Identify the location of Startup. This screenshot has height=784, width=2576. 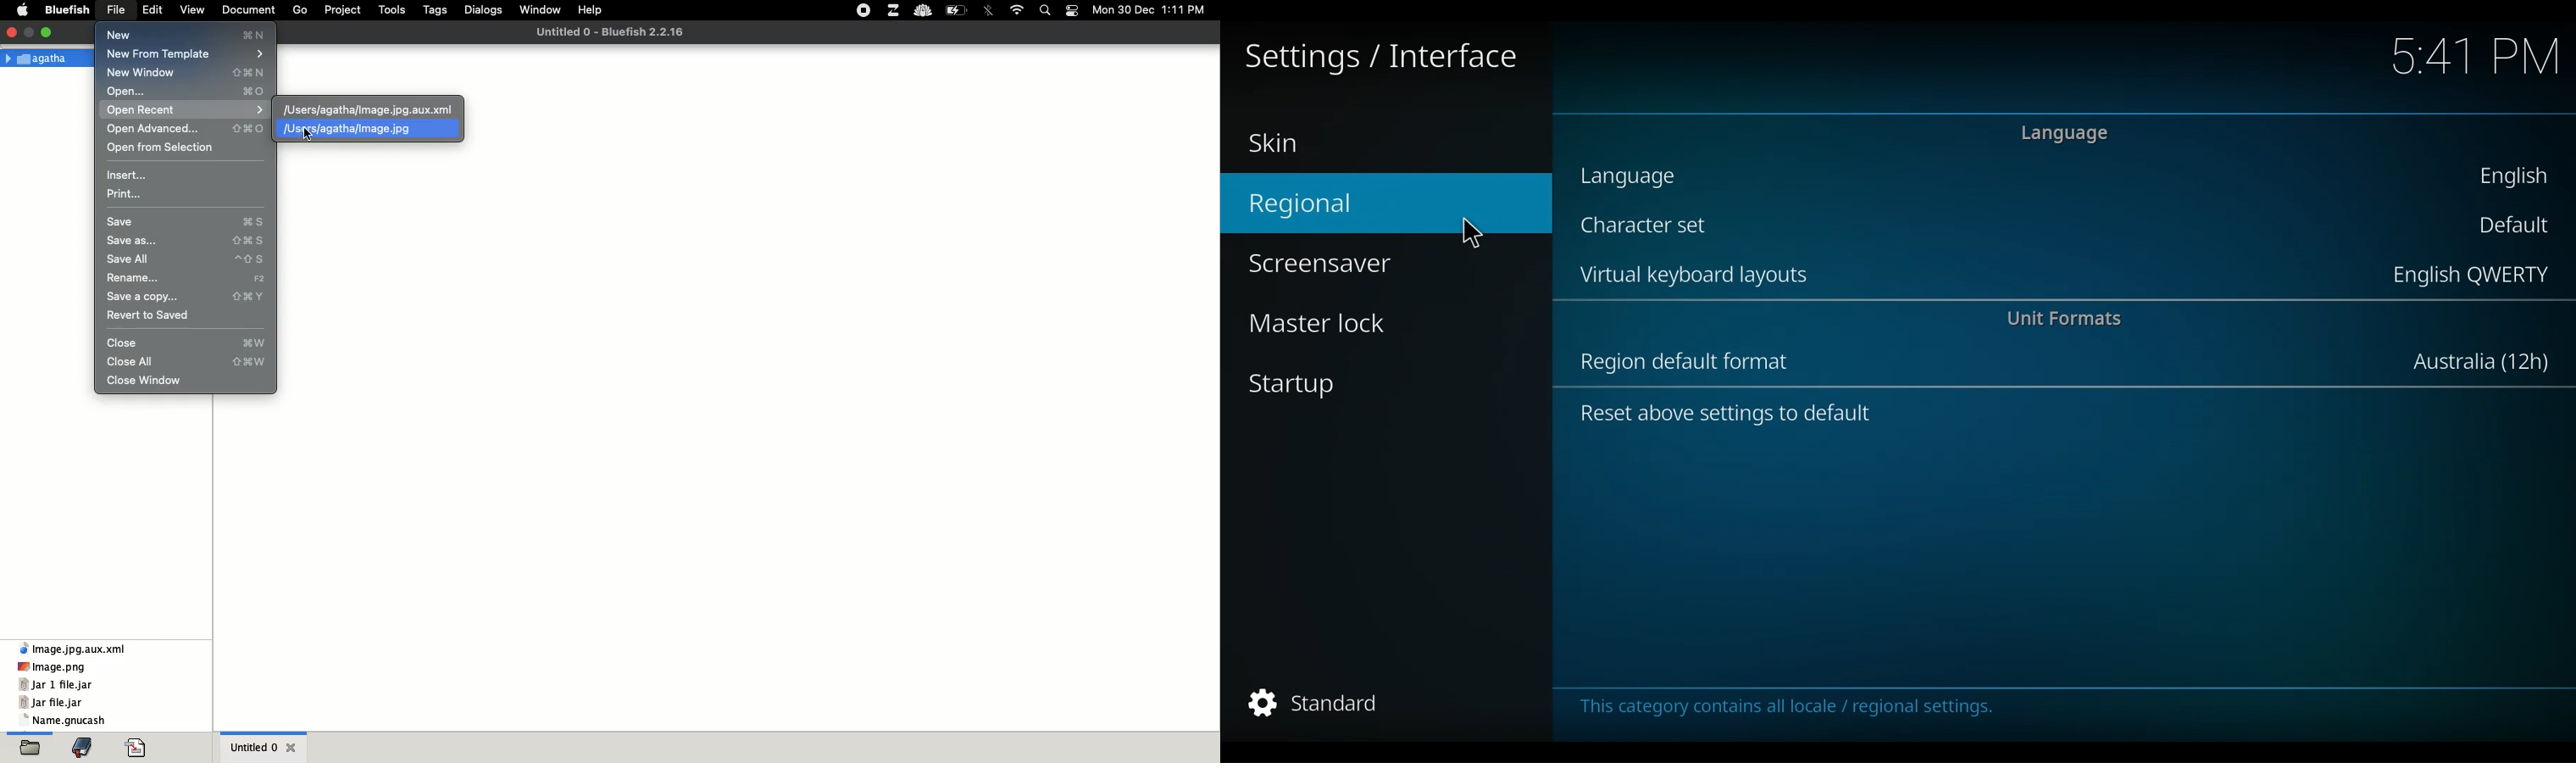
(1294, 387).